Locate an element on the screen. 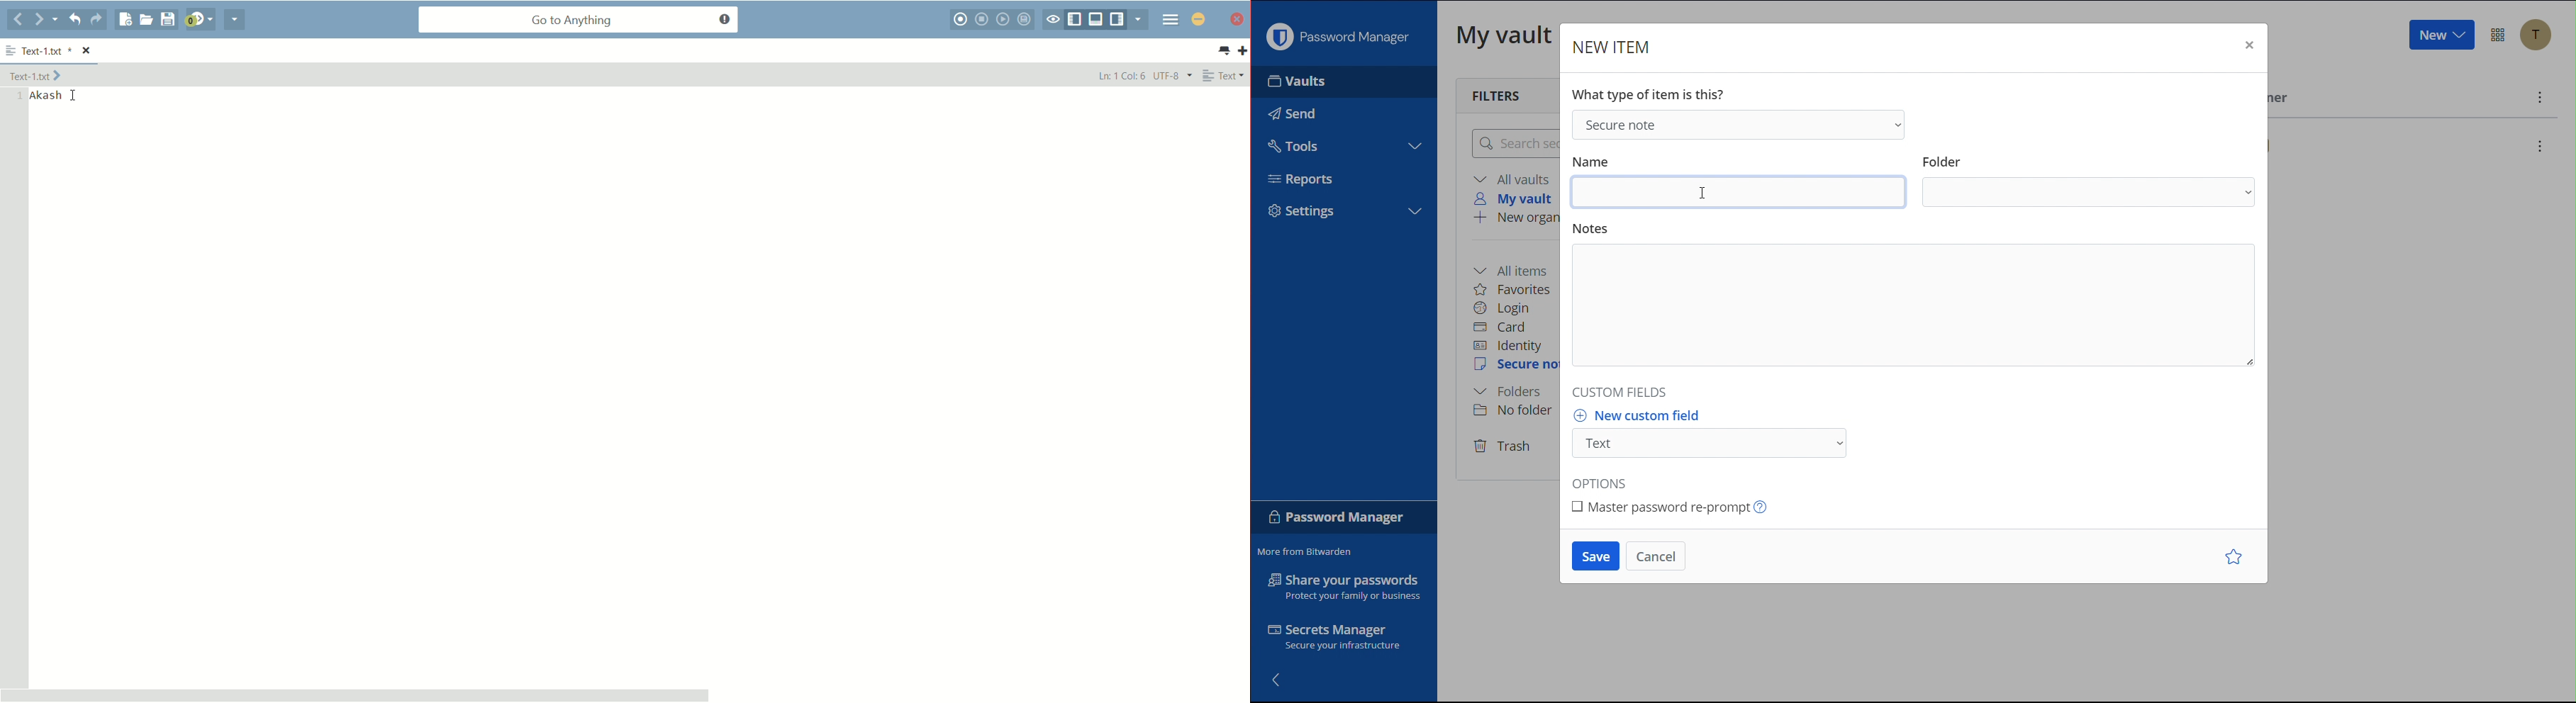 The height and width of the screenshot is (728, 2576). All items is located at coordinates (1515, 269).